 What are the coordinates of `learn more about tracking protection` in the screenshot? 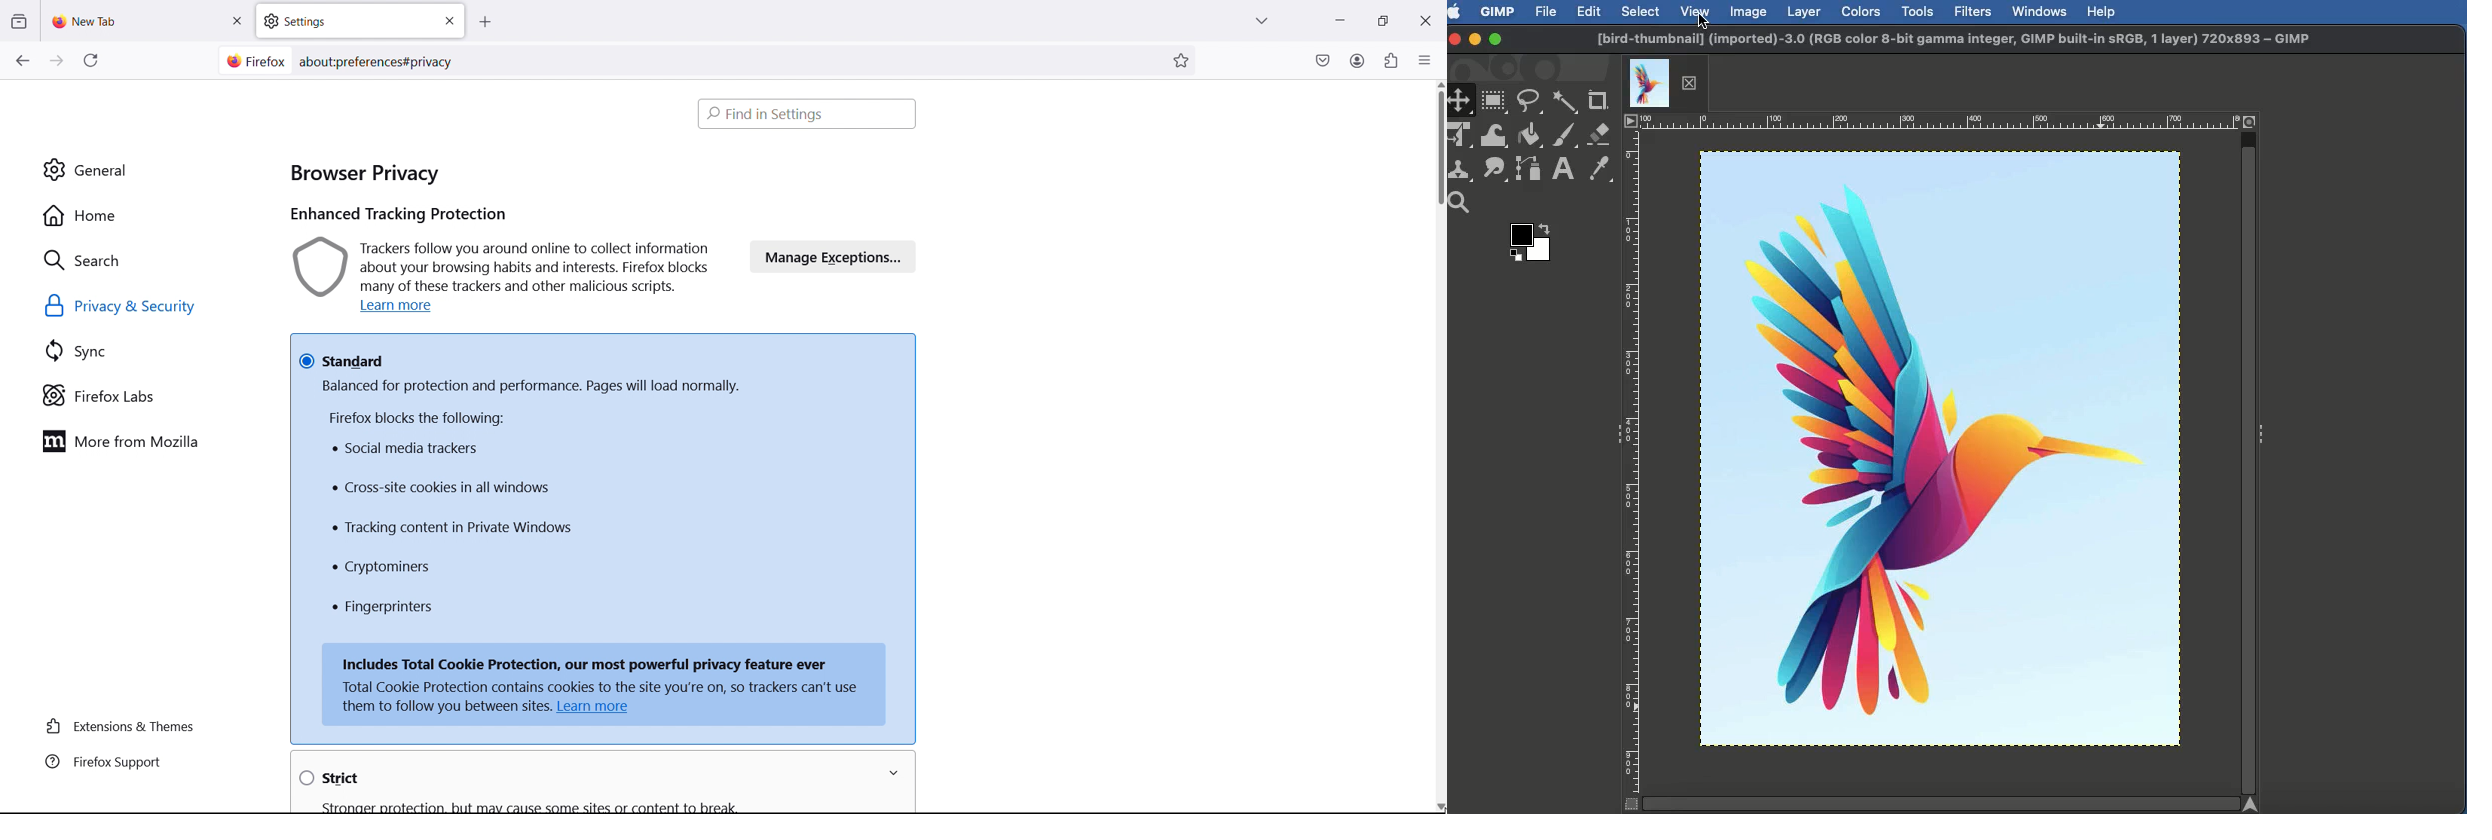 It's located at (401, 308).